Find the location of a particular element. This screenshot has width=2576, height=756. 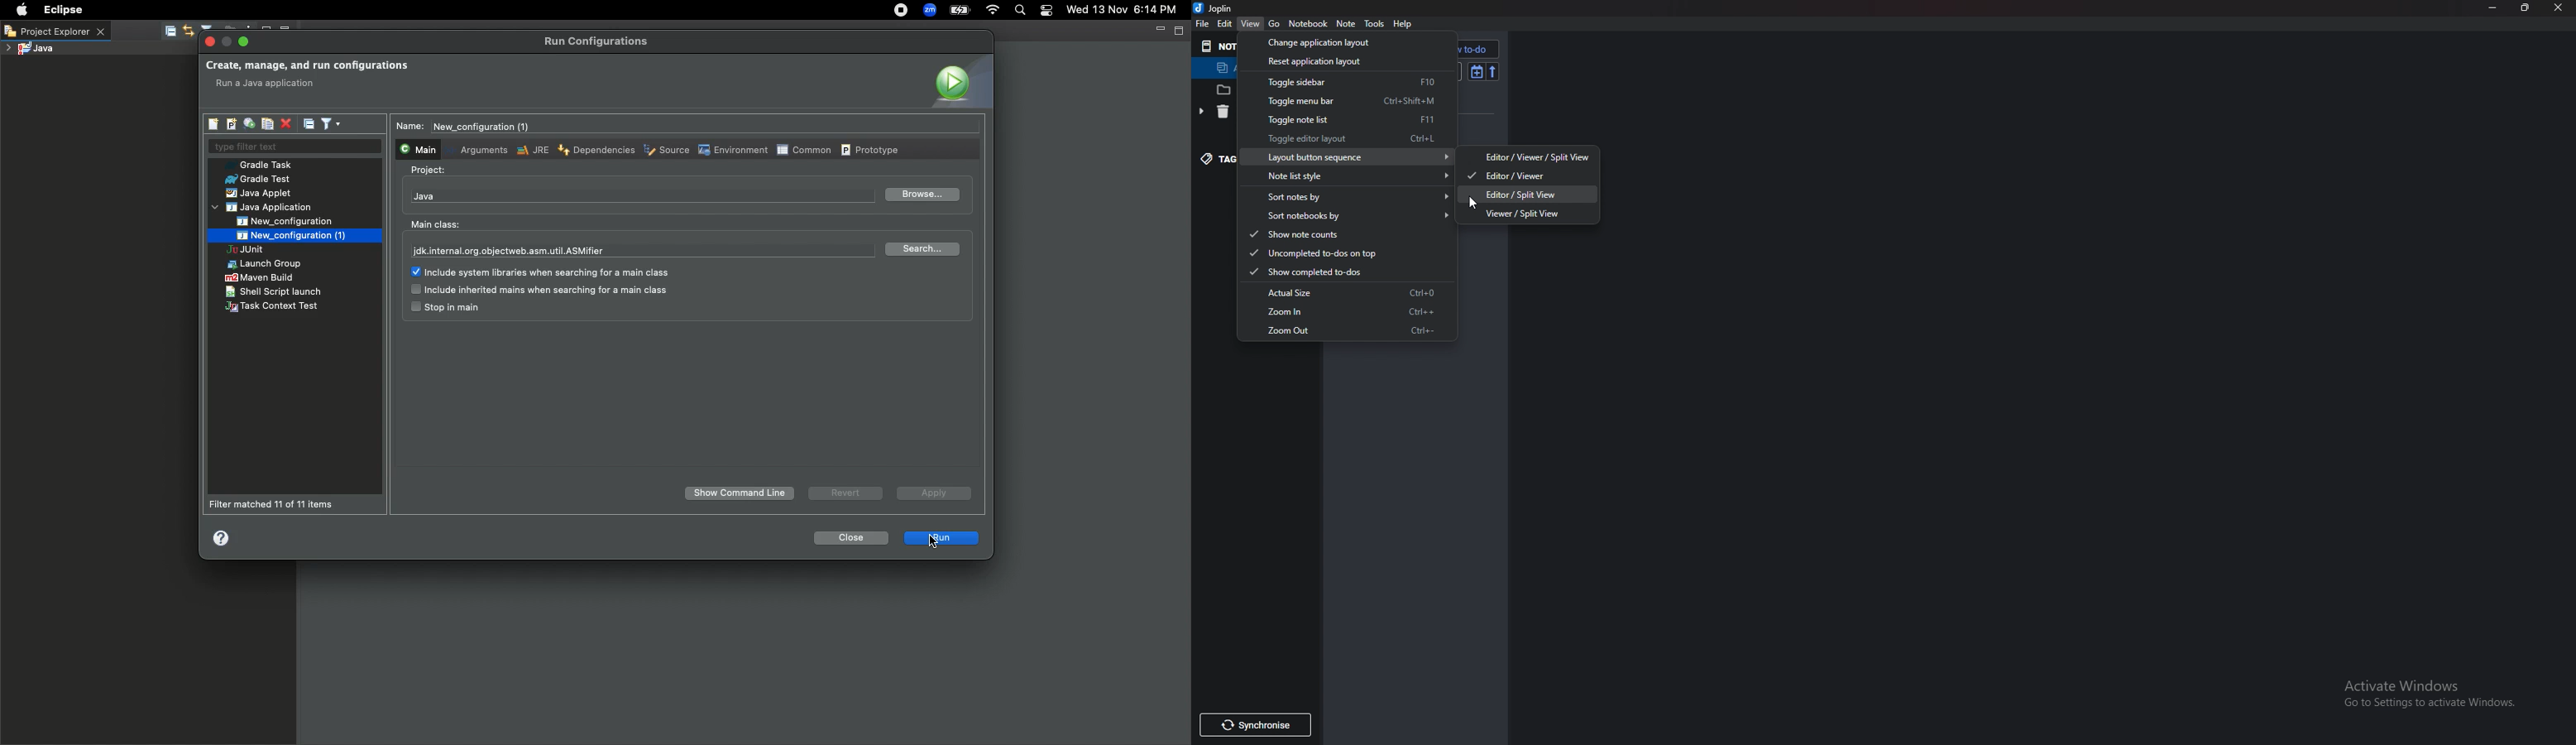

show note counts is located at coordinates (1338, 235).